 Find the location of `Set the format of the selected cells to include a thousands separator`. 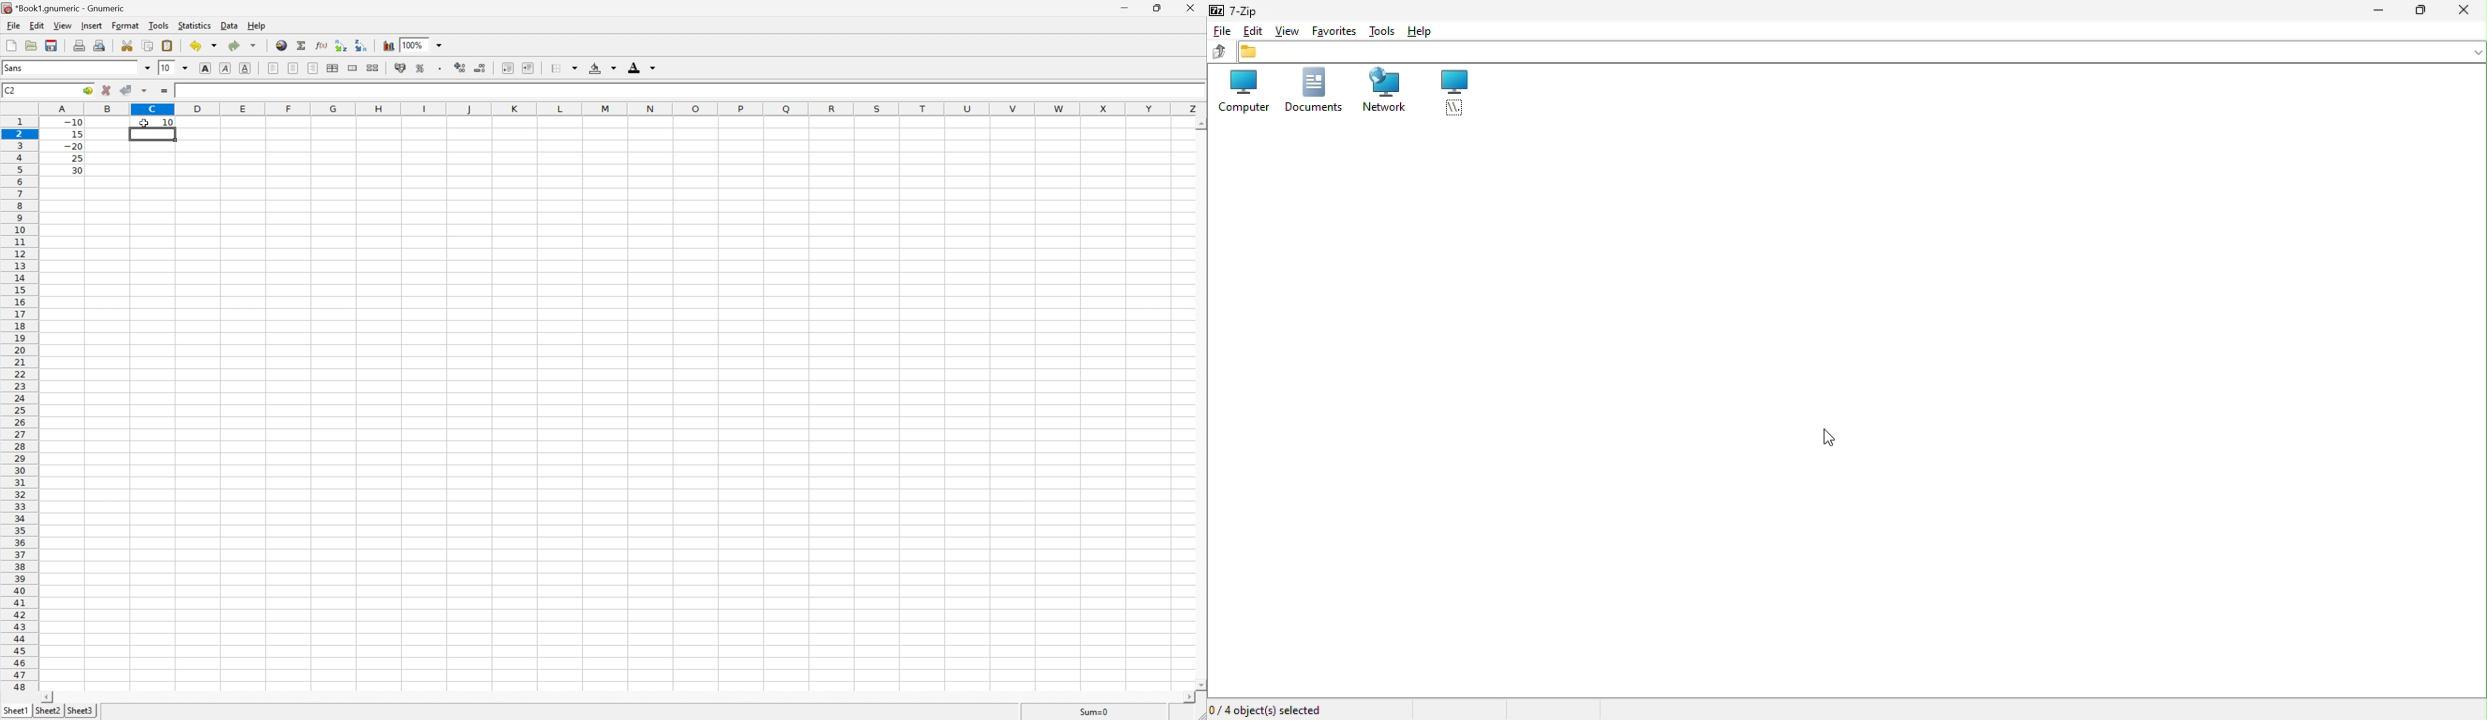

Set the format of the selected cells to include a thousands separator is located at coordinates (444, 70).